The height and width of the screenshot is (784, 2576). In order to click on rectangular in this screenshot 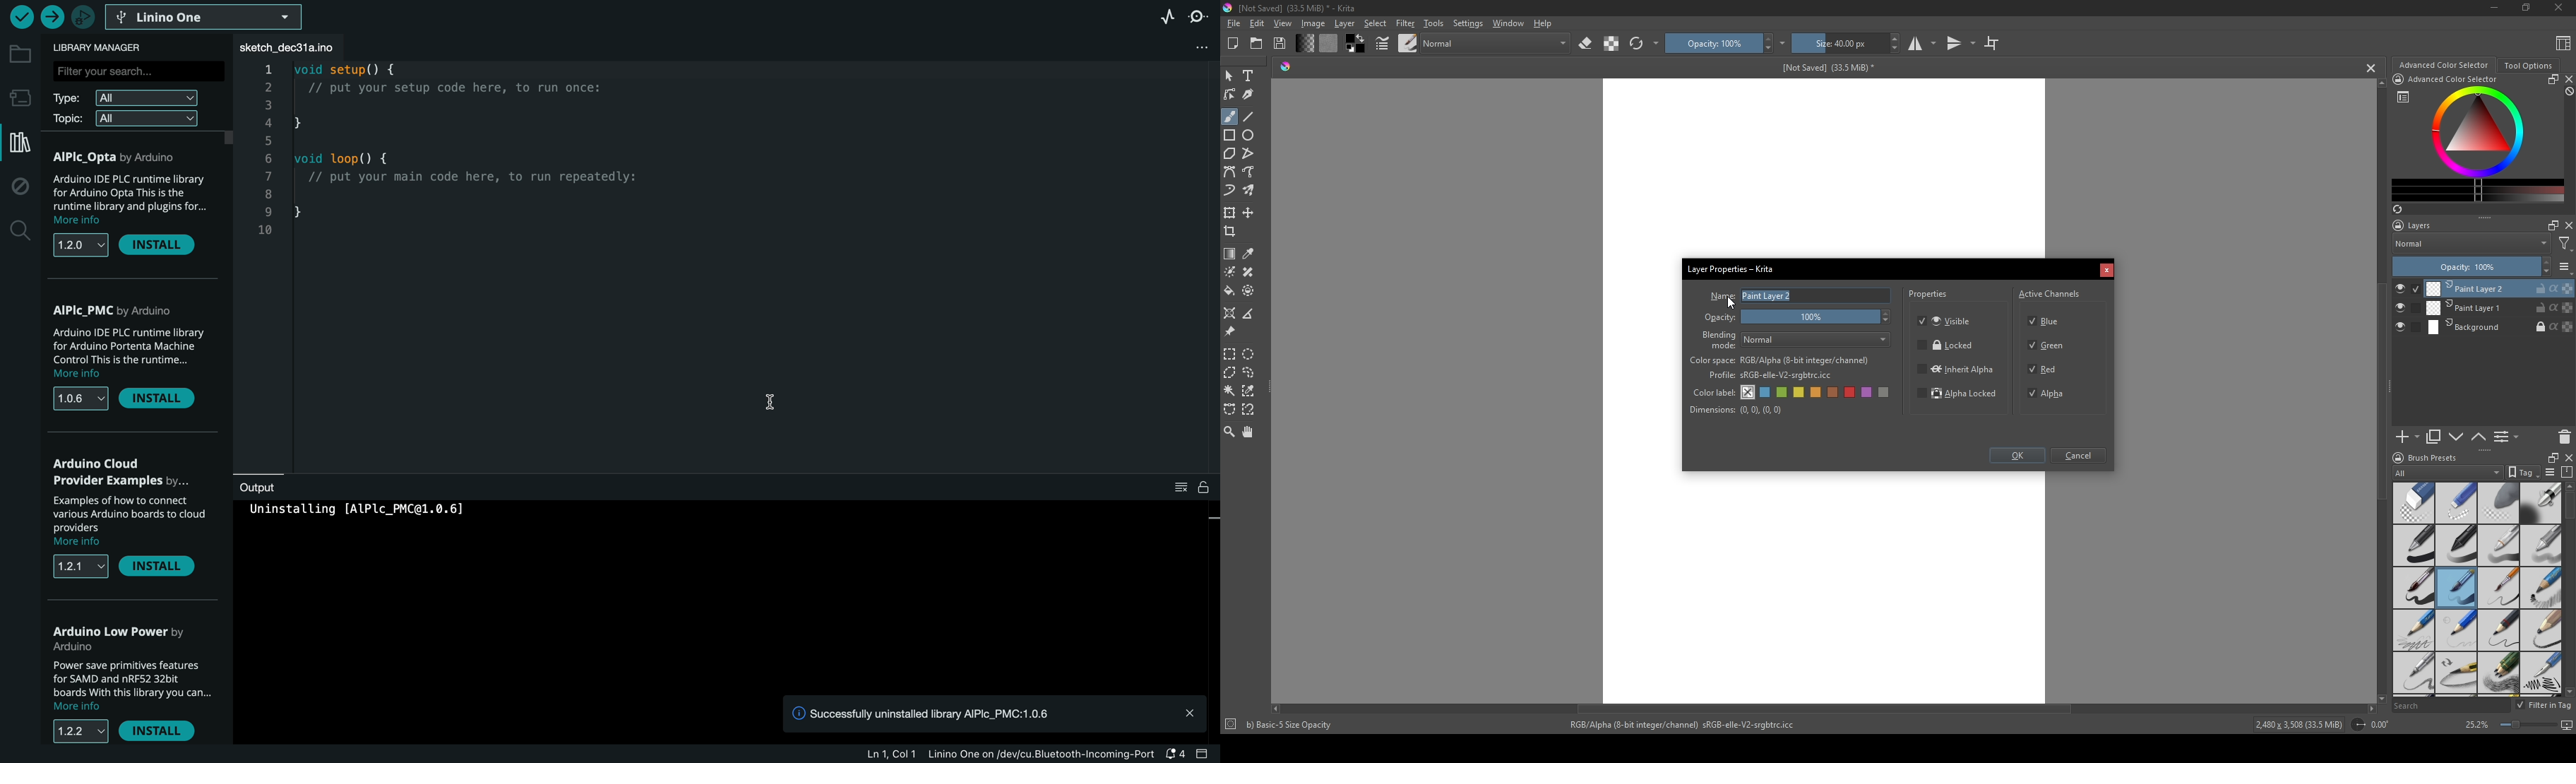, I will do `click(1230, 353)`.